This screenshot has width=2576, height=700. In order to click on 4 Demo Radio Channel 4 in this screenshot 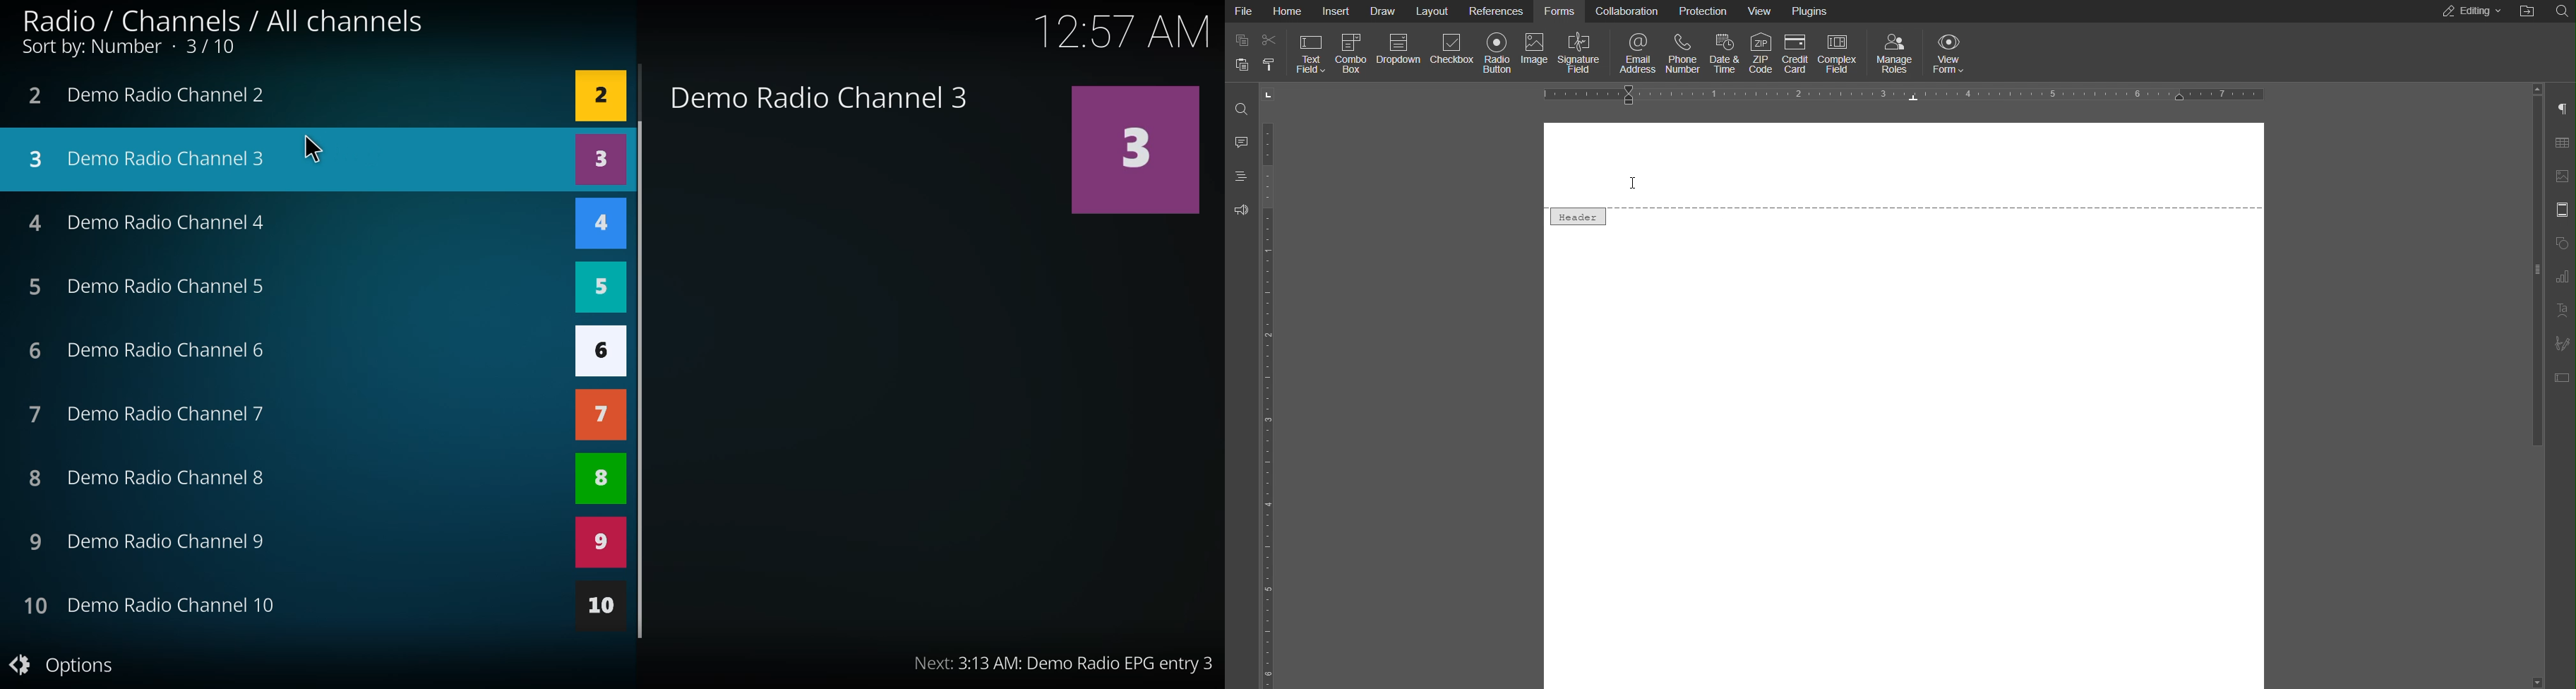, I will do `click(159, 221)`.